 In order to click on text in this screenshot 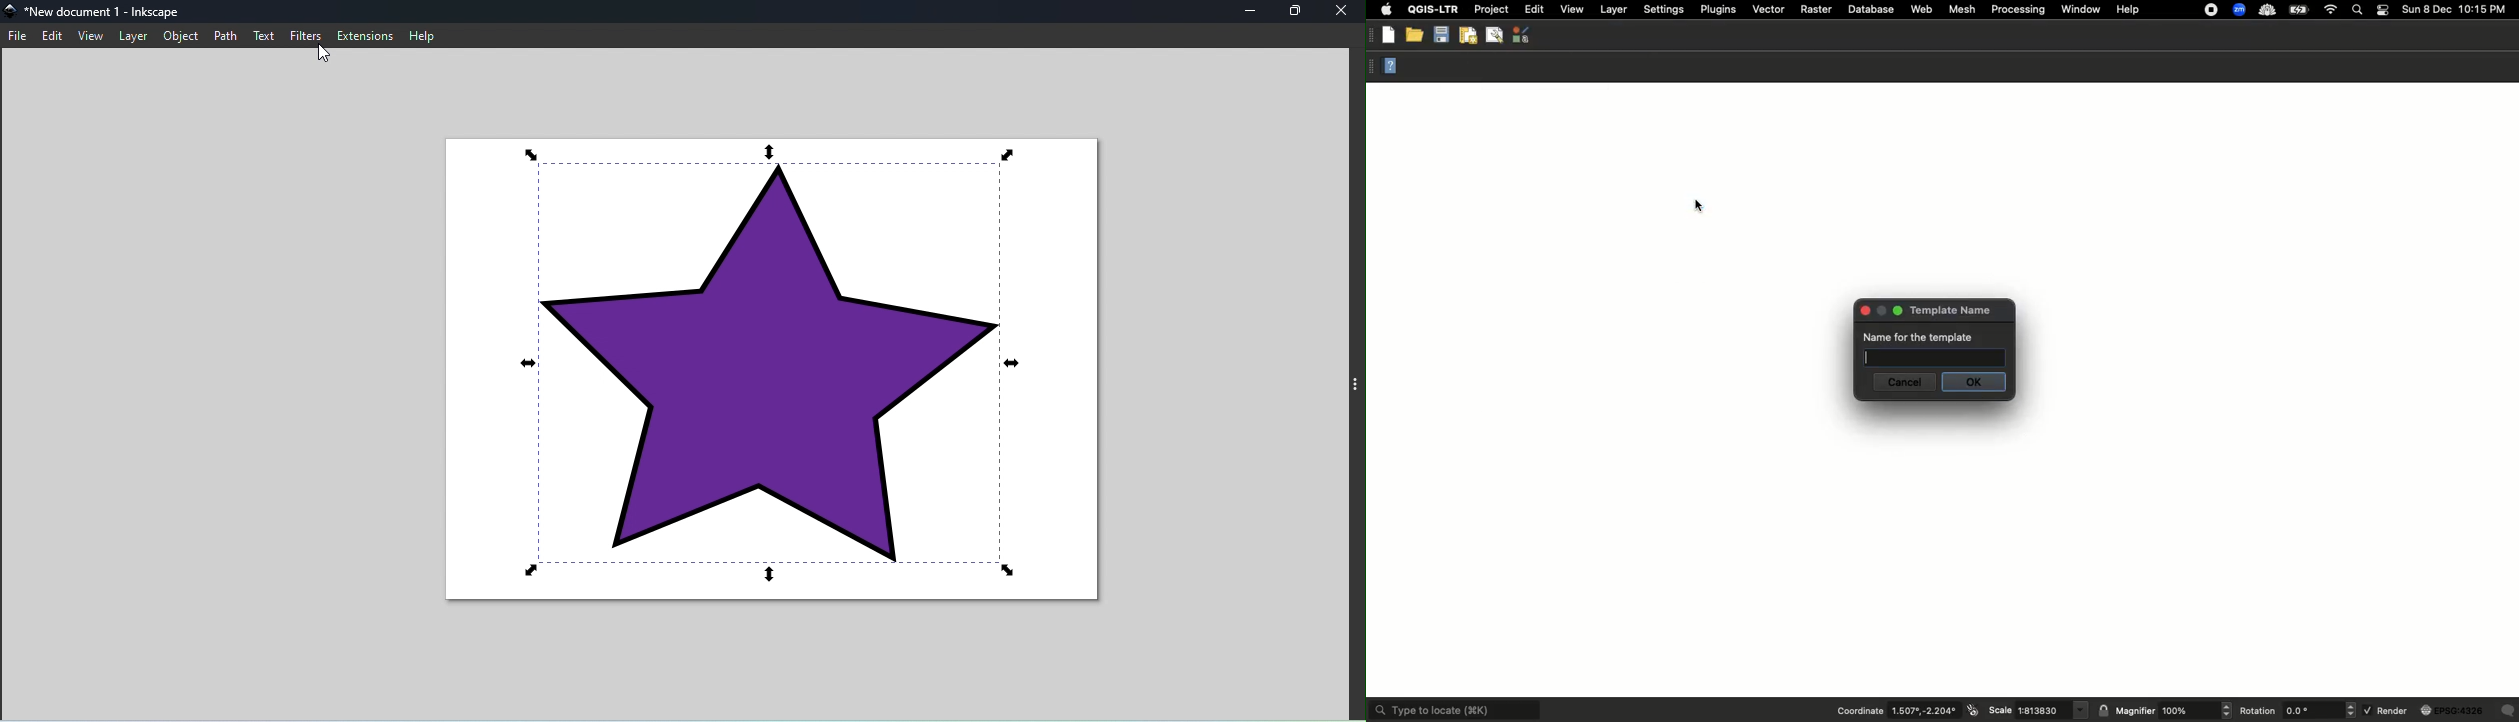, I will do `click(262, 35)`.